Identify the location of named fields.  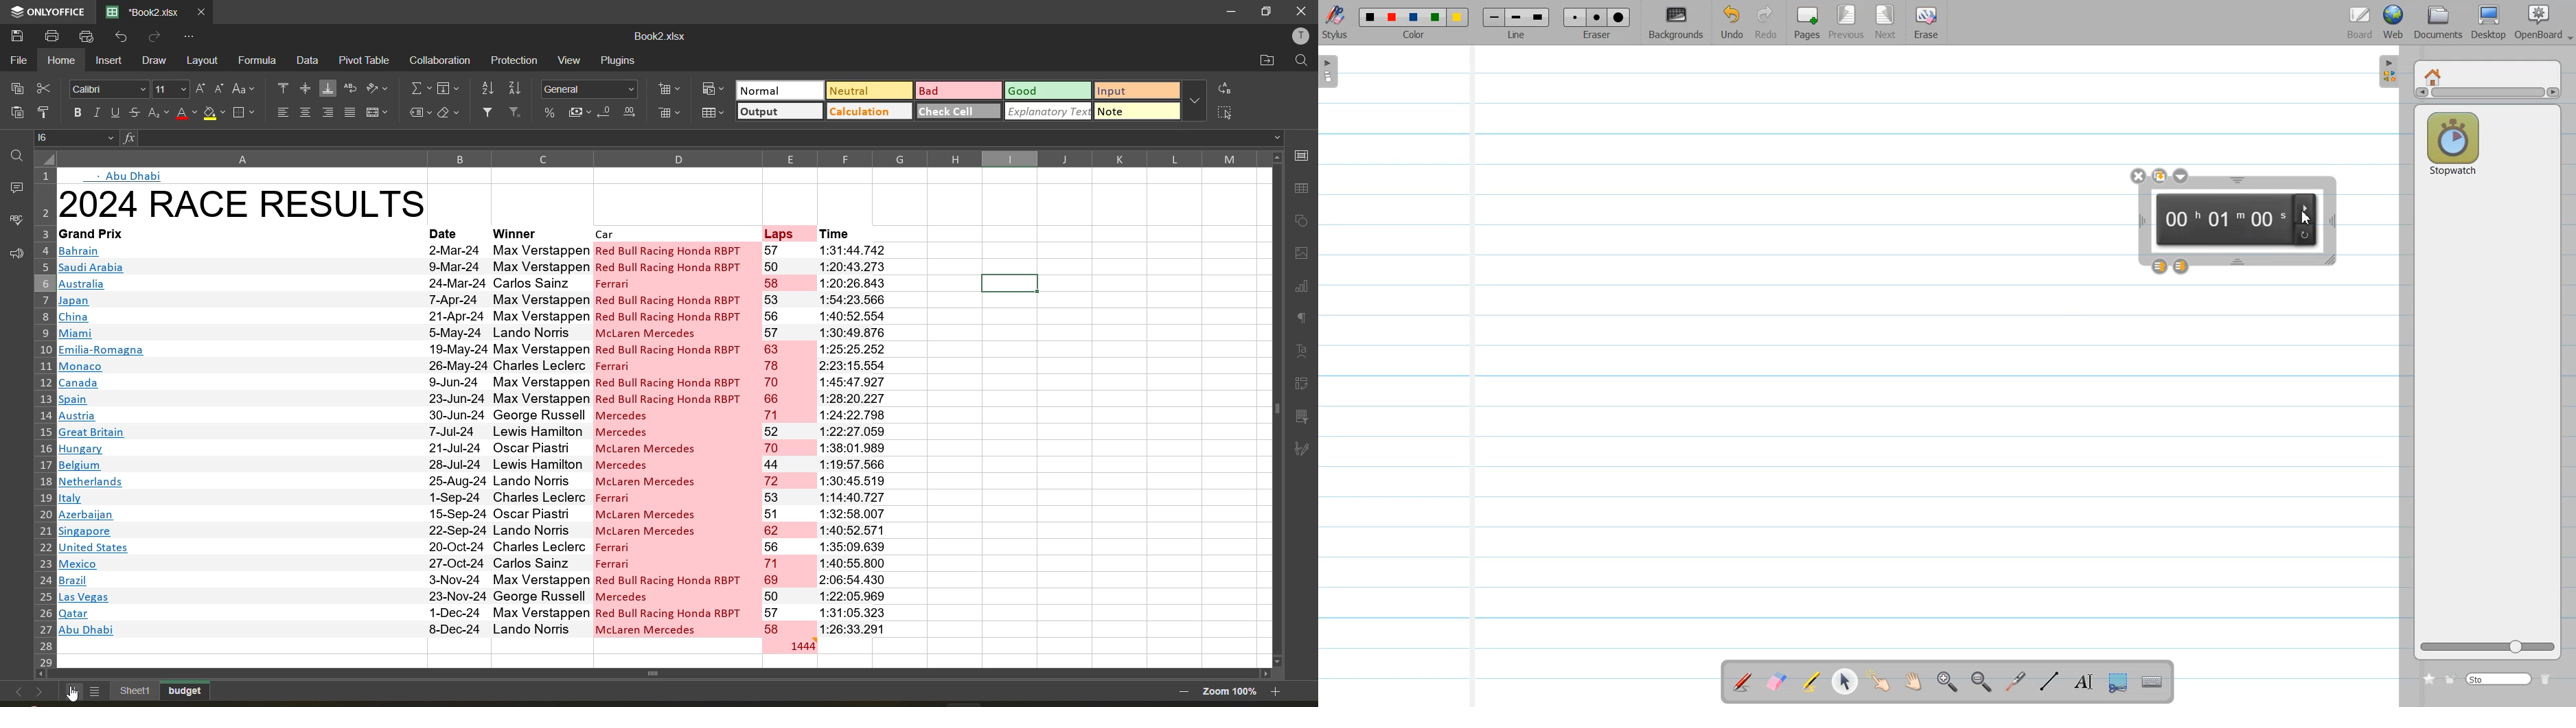
(417, 112).